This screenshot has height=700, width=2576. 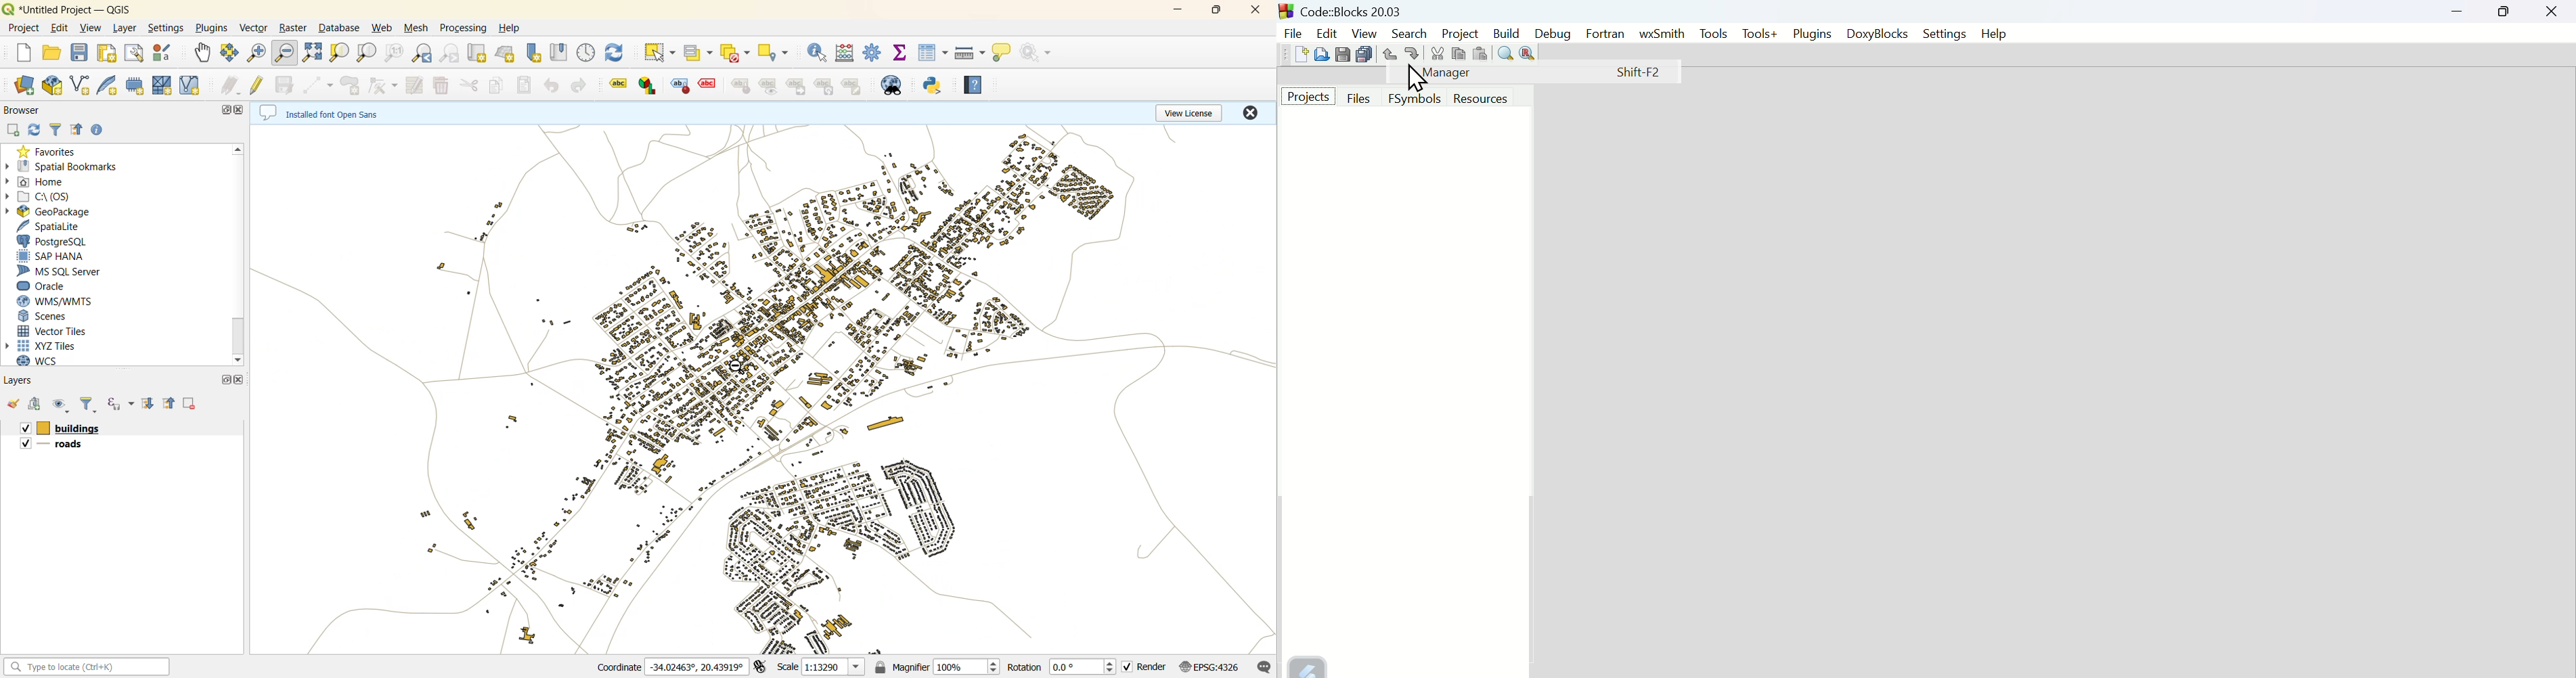 What do you see at coordinates (1390, 53) in the screenshot?
I see `Undo` at bounding box center [1390, 53].